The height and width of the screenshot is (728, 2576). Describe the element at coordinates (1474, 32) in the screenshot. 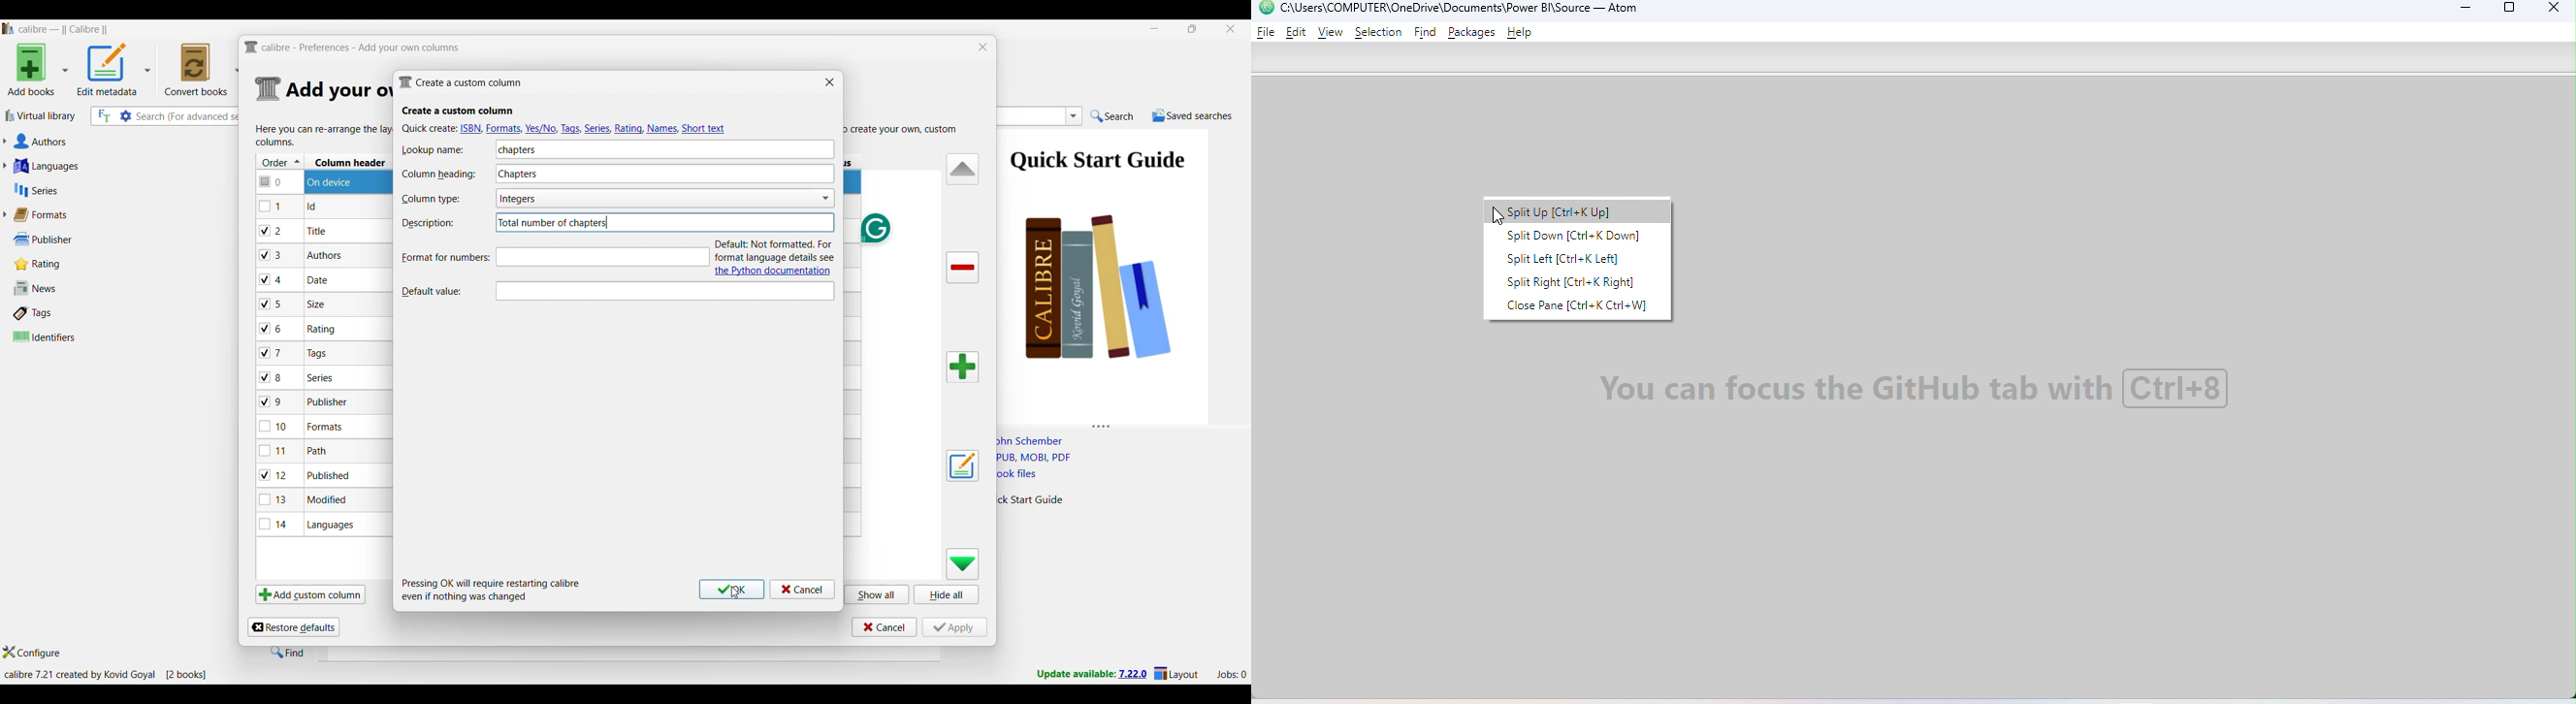

I see `Packages` at that location.